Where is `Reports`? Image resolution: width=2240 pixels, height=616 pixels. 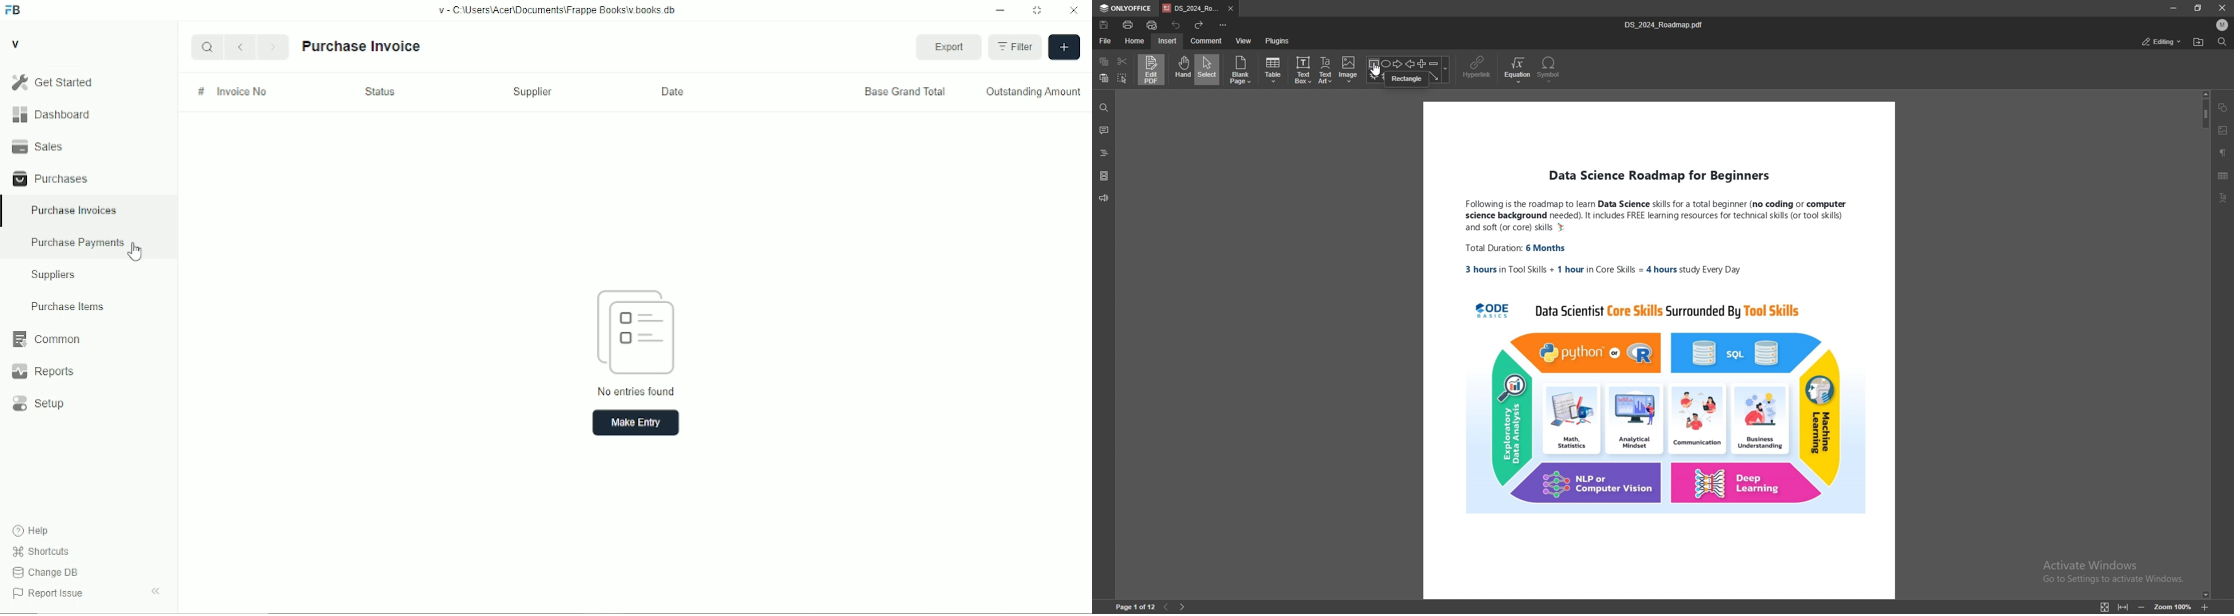
Reports is located at coordinates (89, 371).